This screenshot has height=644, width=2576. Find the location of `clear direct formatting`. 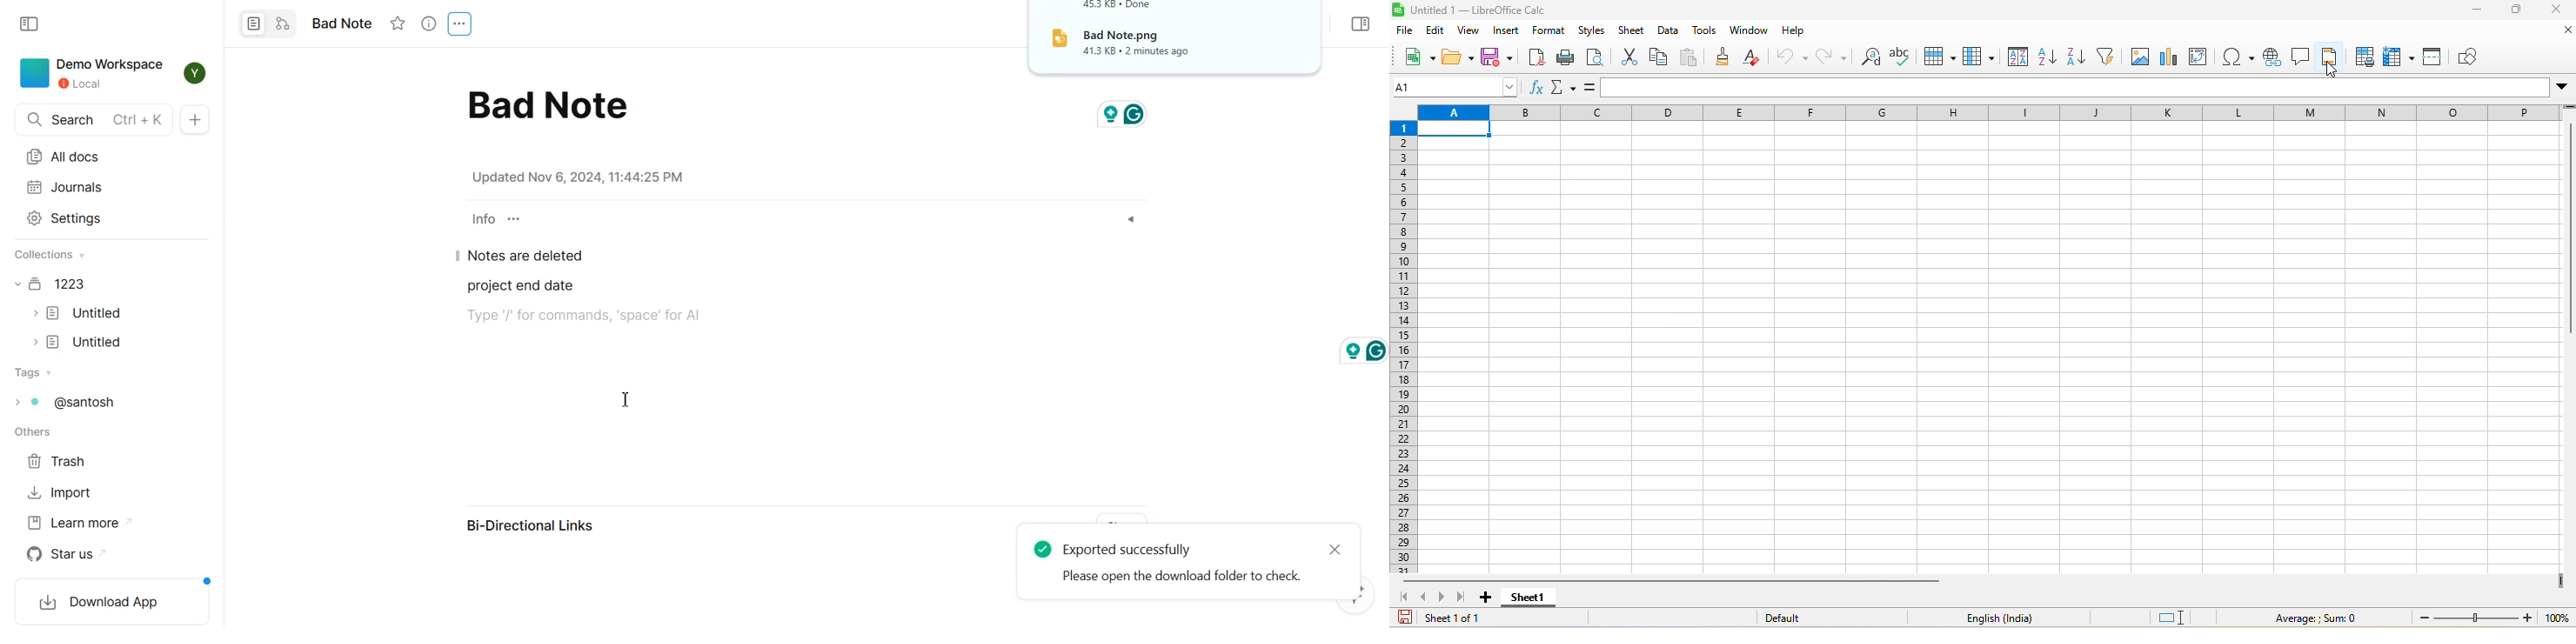

clear direct formatting is located at coordinates (1755, 57).